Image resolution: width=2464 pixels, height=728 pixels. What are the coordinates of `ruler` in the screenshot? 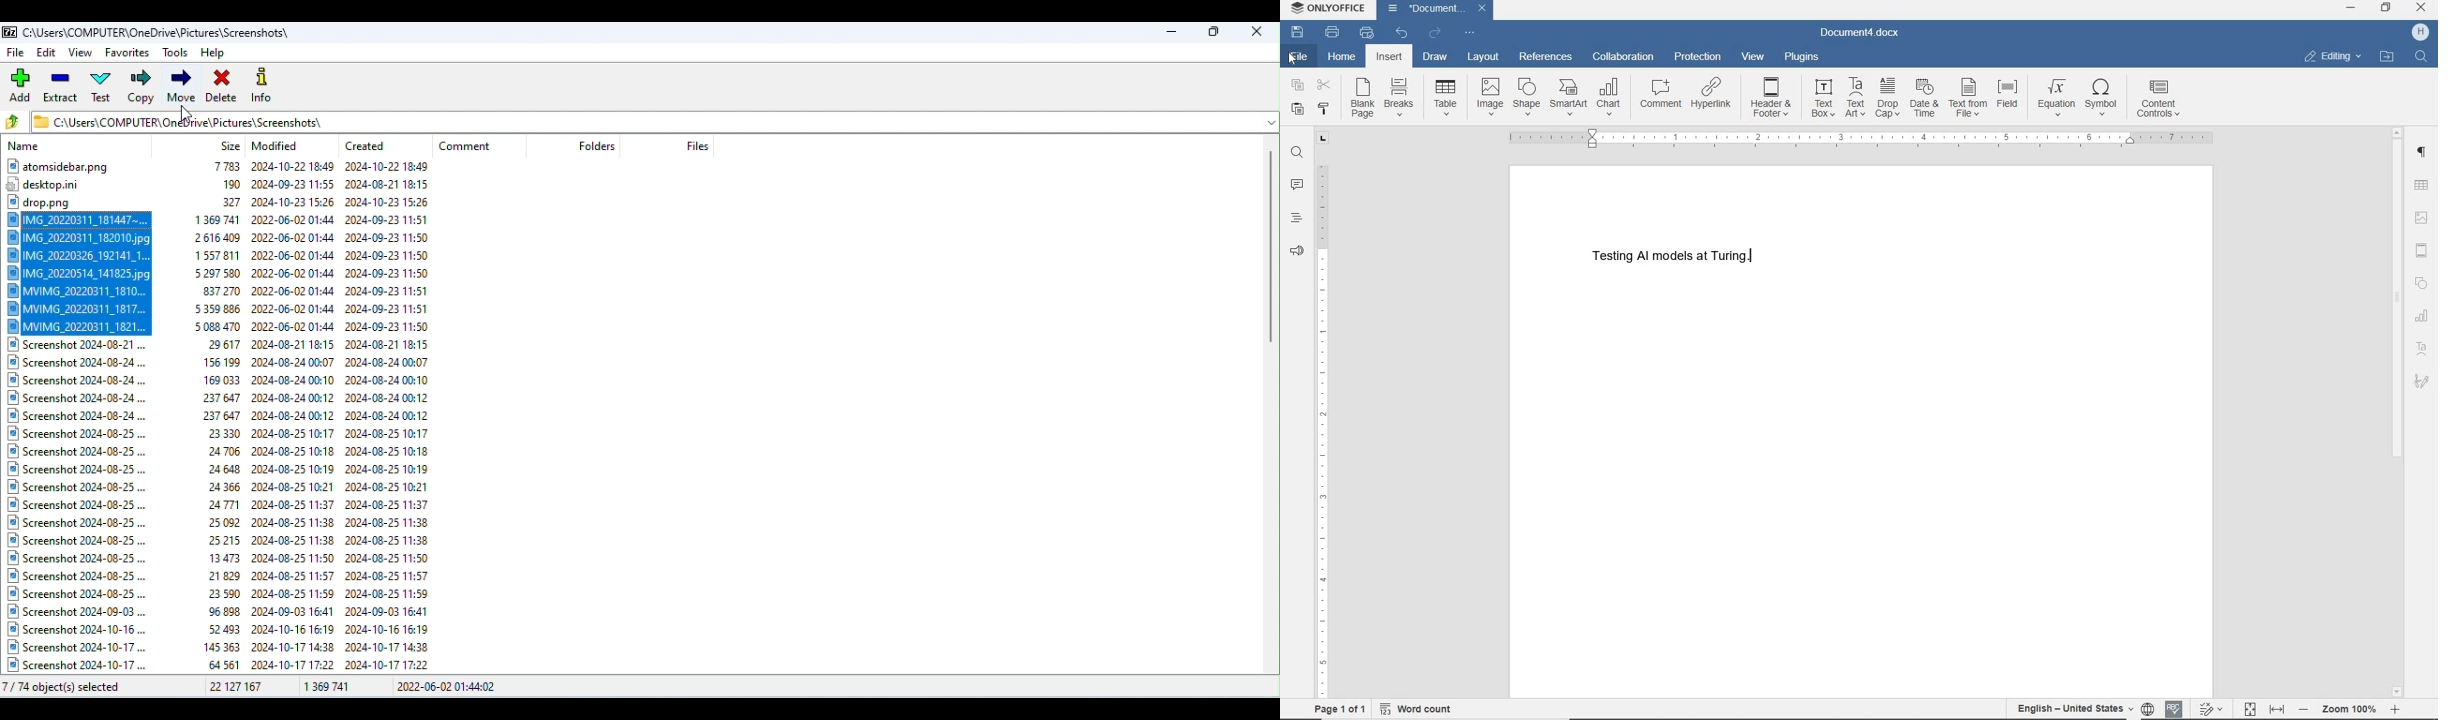 It's located at (1861, 139).